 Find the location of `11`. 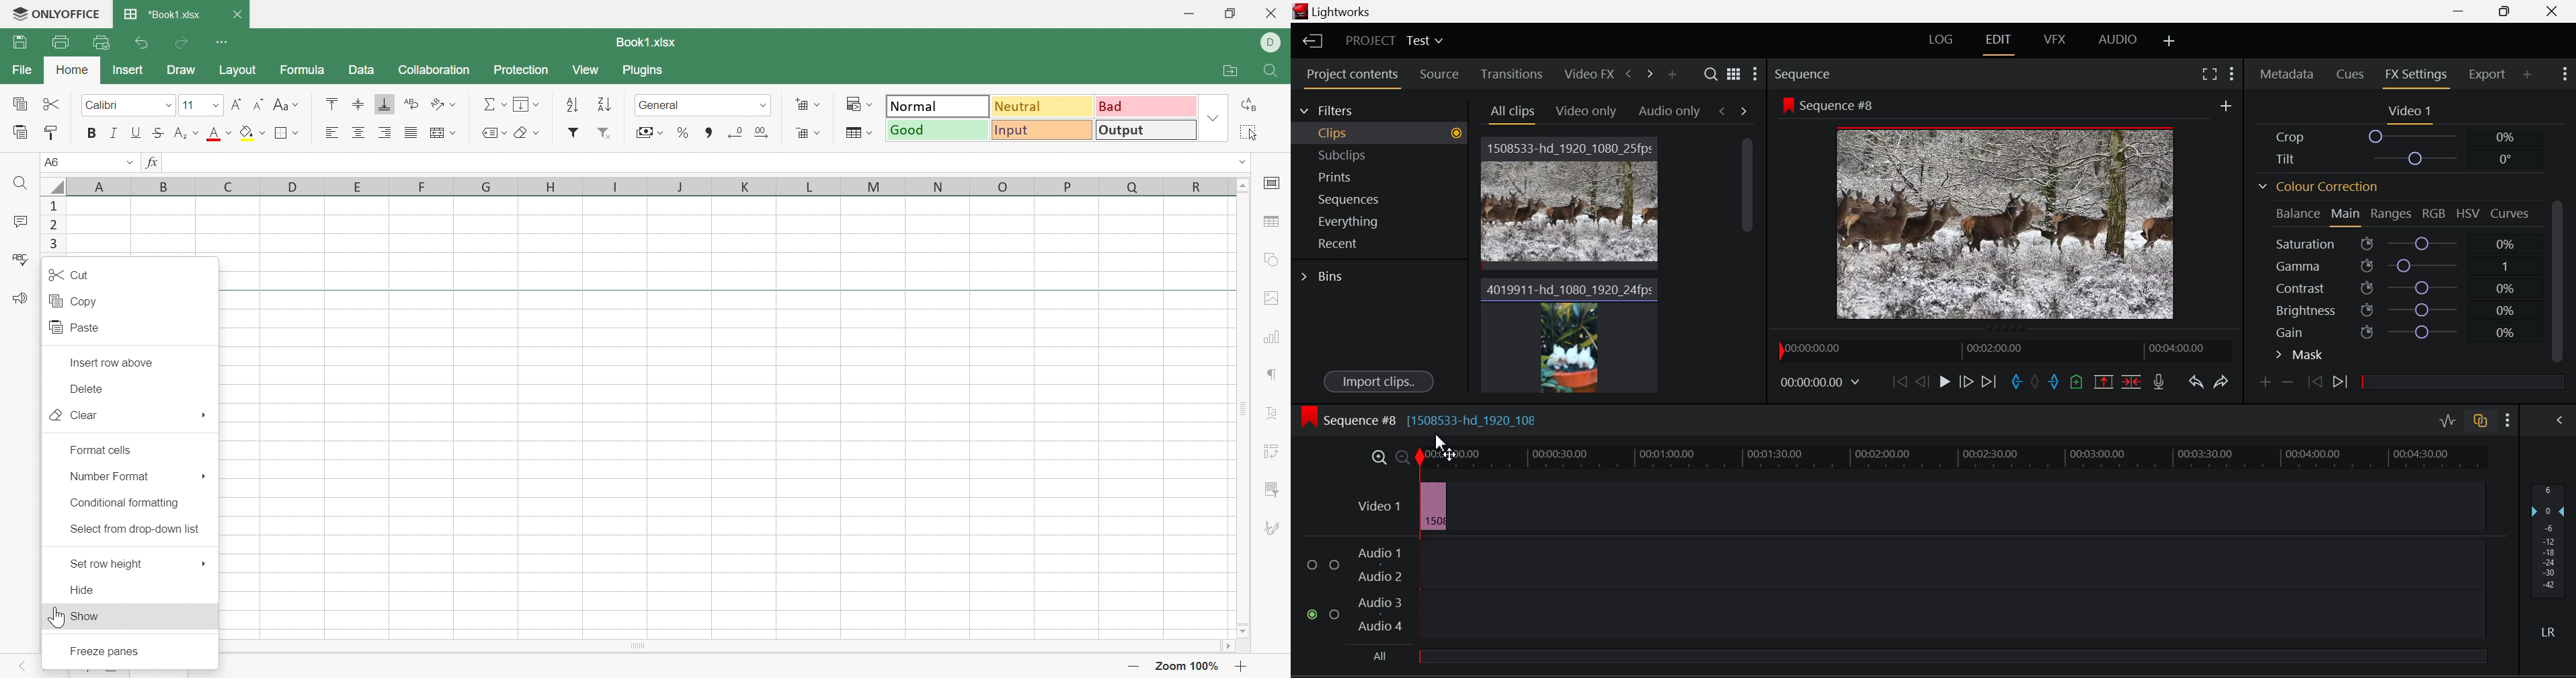

11 is located at coordinates (188, 105).